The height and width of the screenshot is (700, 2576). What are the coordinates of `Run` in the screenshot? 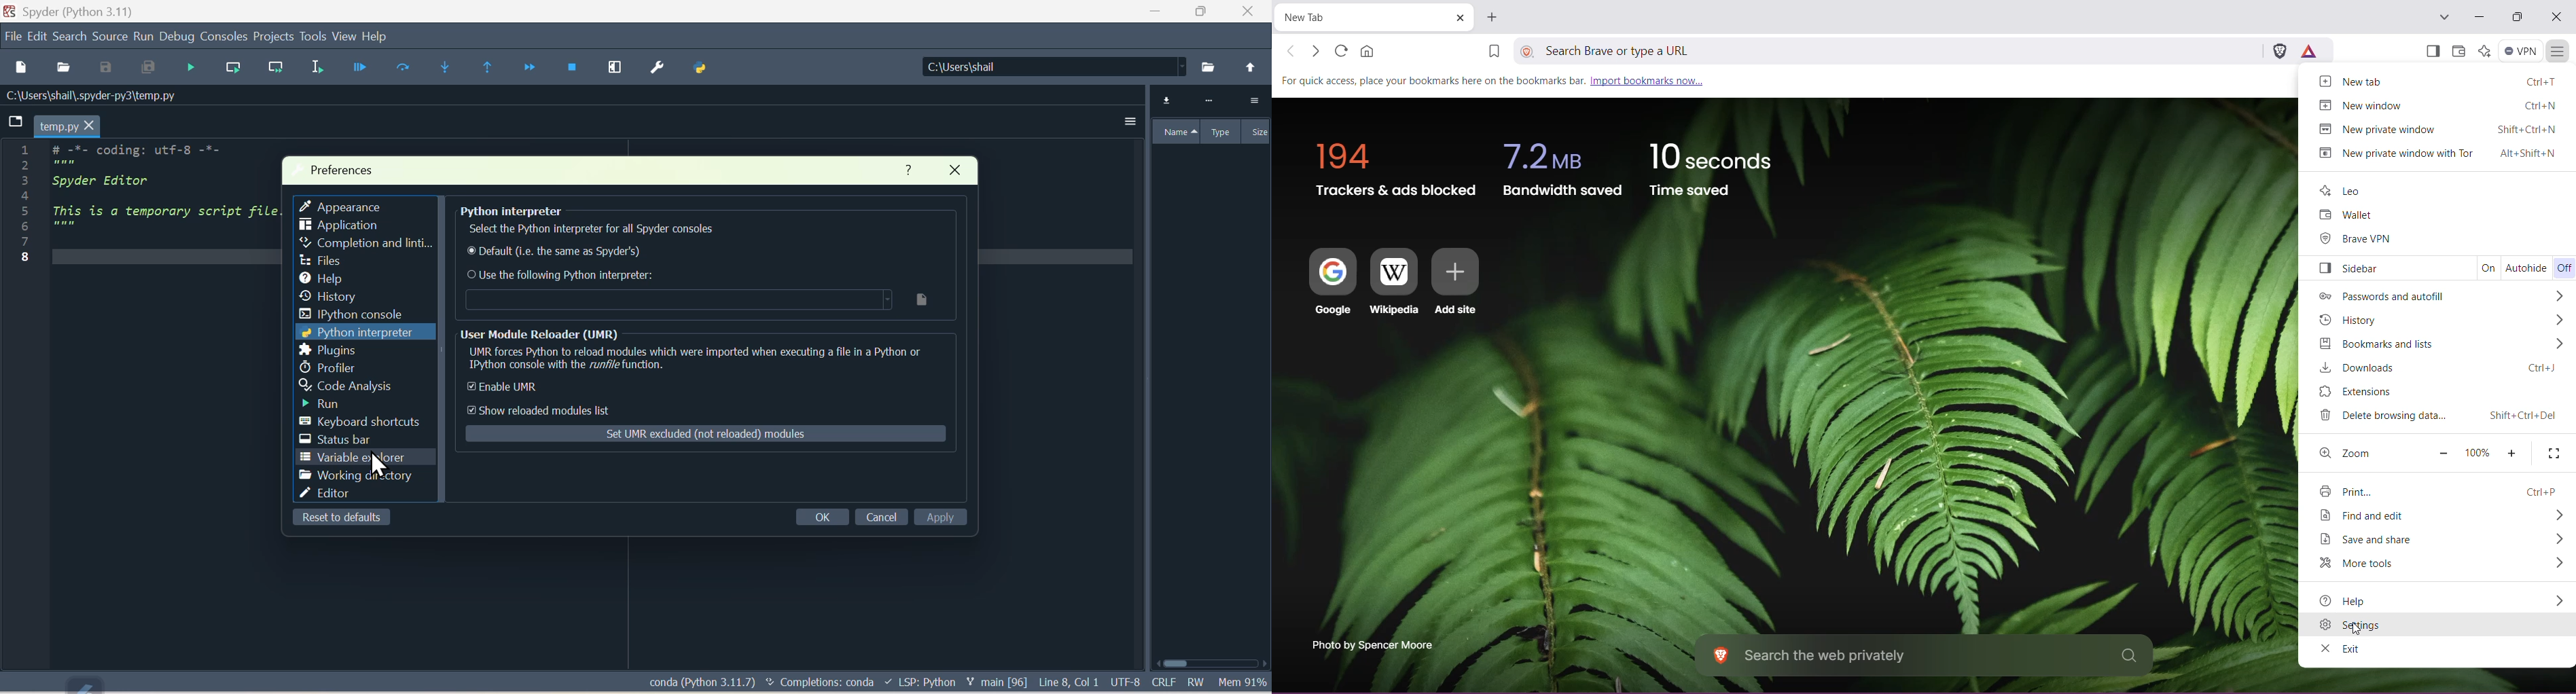 It's located at (318, 403).